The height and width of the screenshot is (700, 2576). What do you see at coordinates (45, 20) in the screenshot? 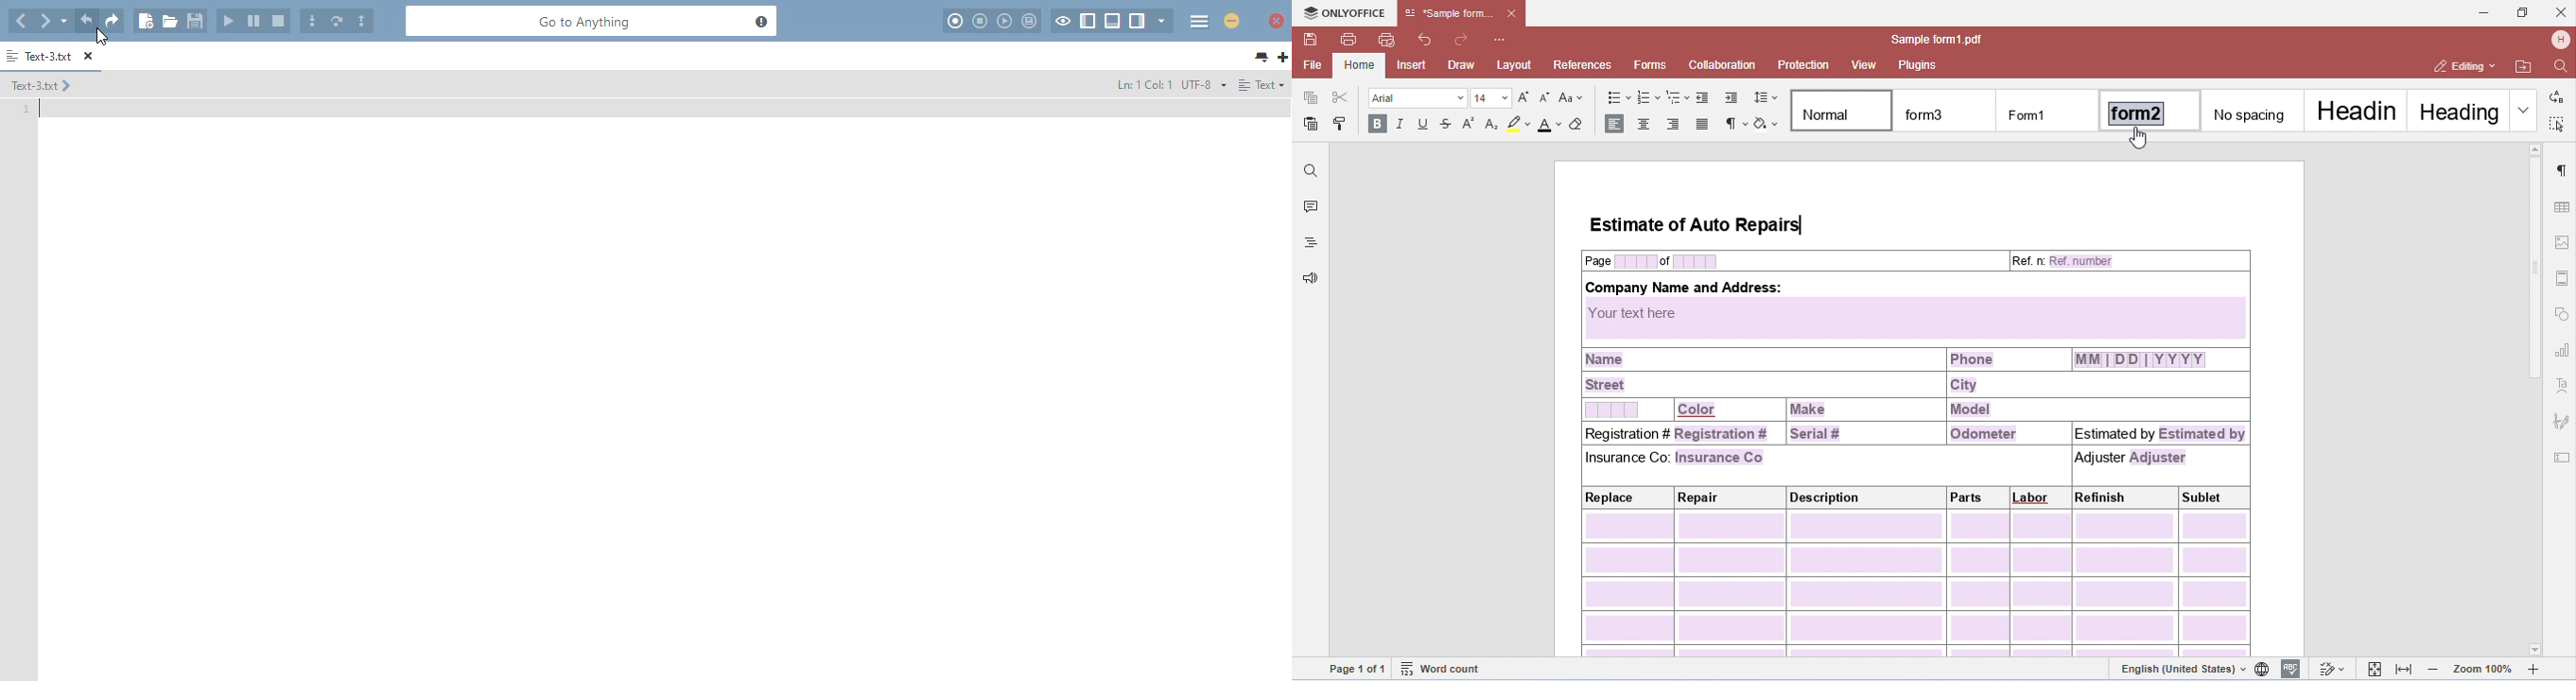
I see `go forward one location` at bounding box center [45, 20].